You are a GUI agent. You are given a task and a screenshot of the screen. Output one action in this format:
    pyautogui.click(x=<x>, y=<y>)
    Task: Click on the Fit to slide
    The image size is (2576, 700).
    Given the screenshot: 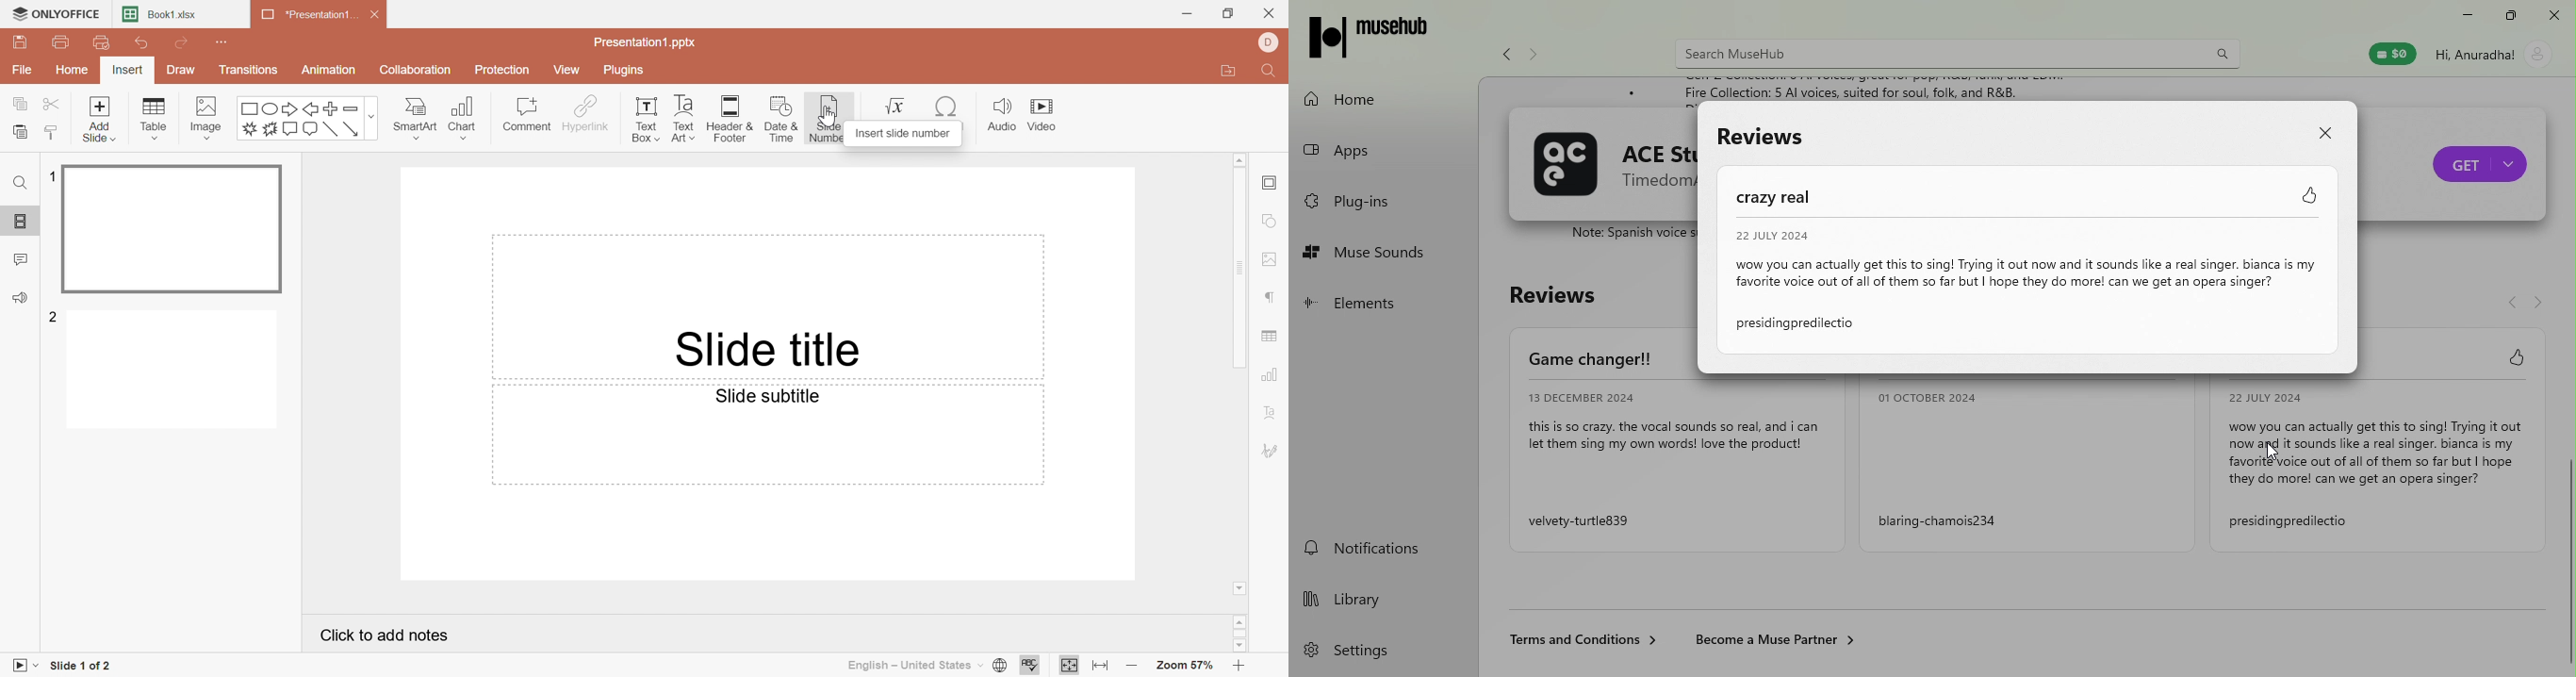 What is the action you would take?
    pyautogui.click(x=1070, y=665)
    